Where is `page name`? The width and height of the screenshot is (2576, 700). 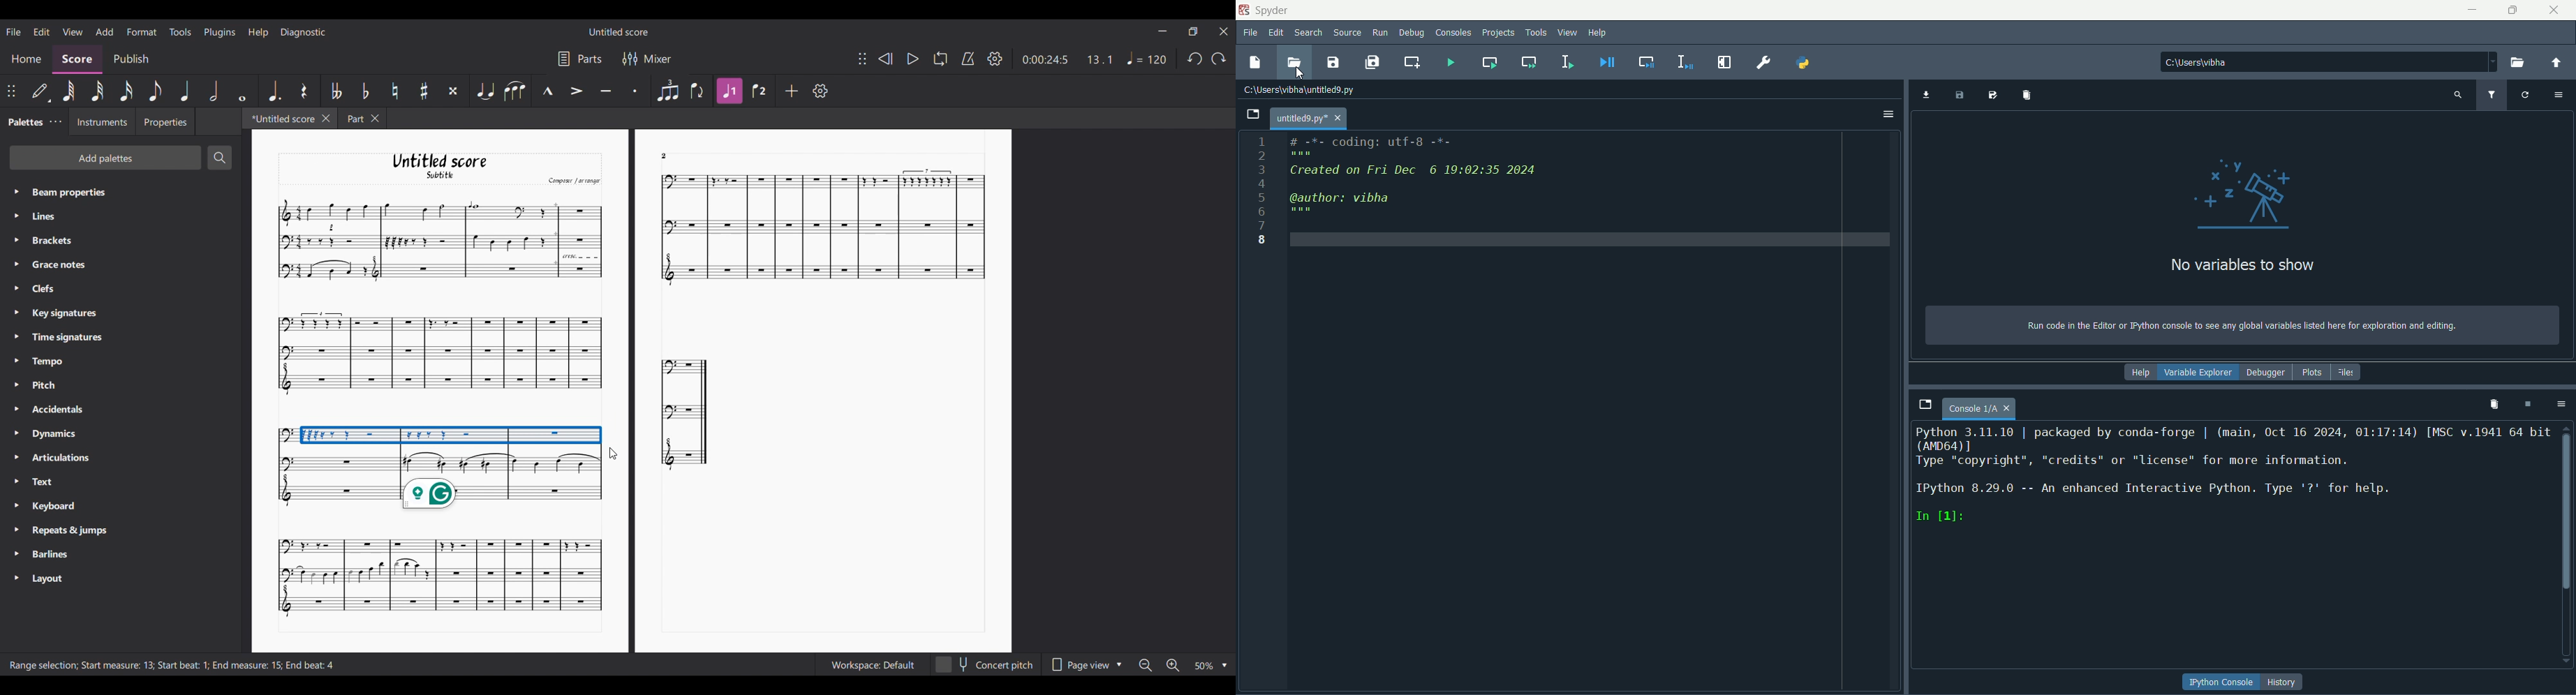 page name is located at coordinates (1982, 409).